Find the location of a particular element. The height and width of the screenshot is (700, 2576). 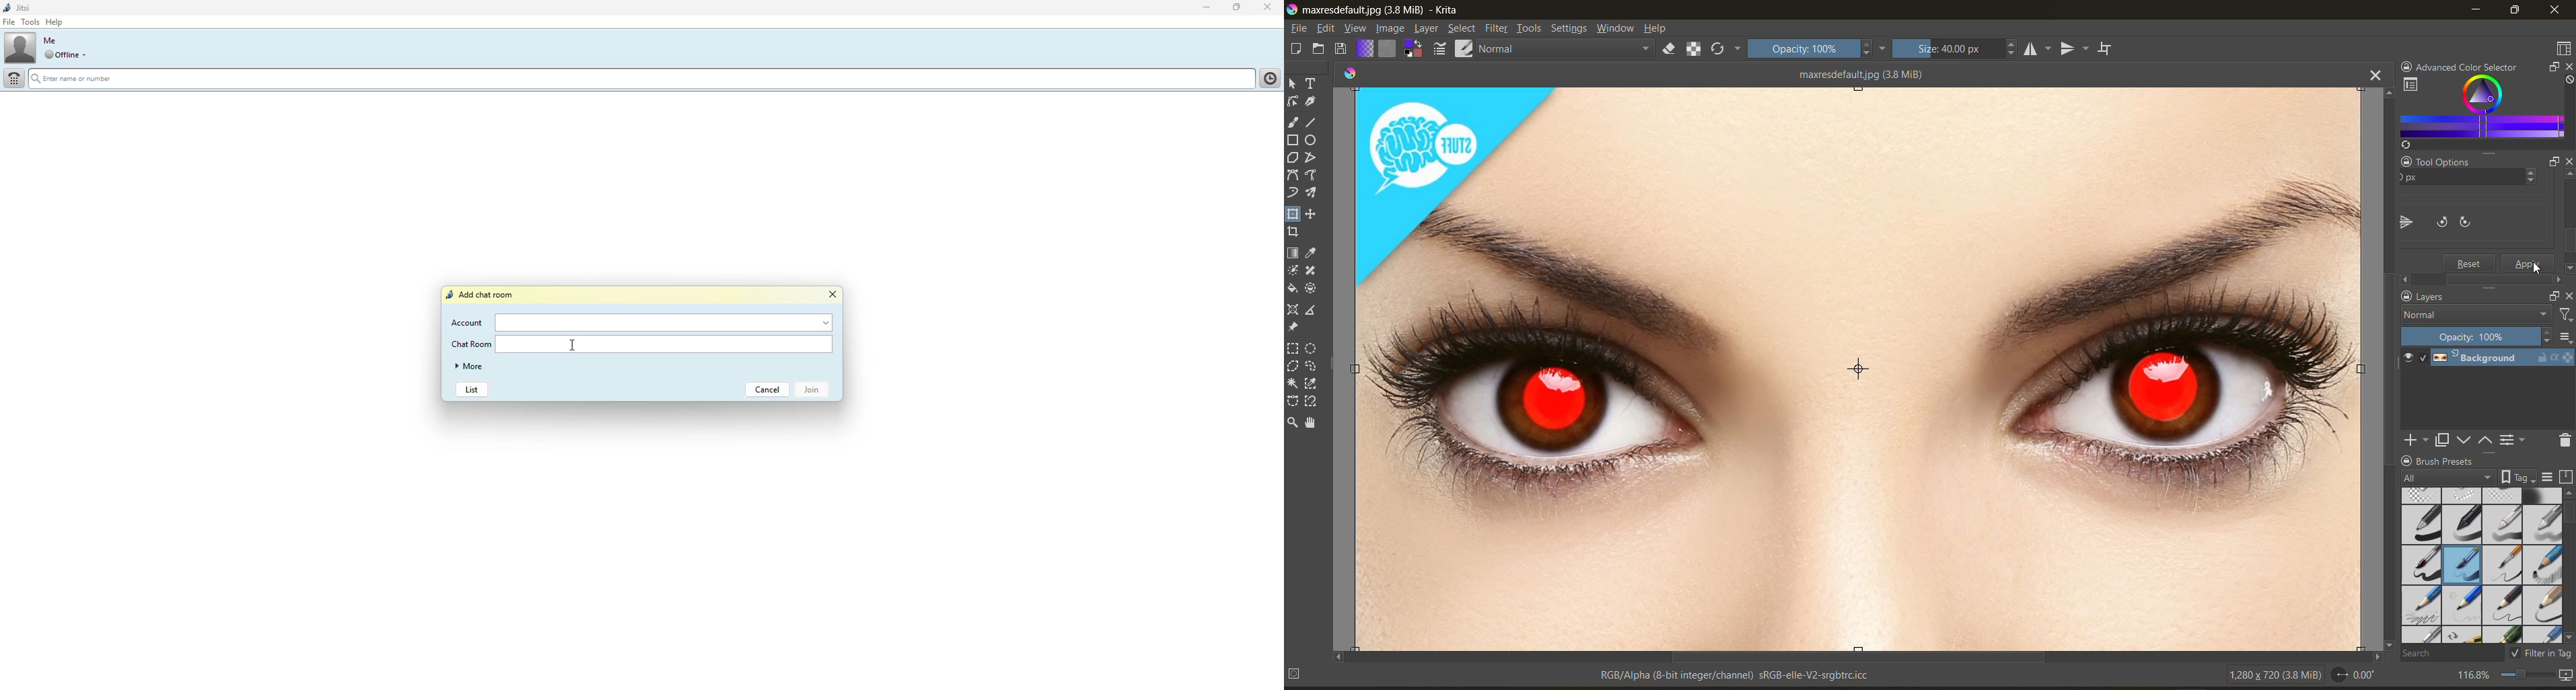

size  is located at coordinates (1958, 48).